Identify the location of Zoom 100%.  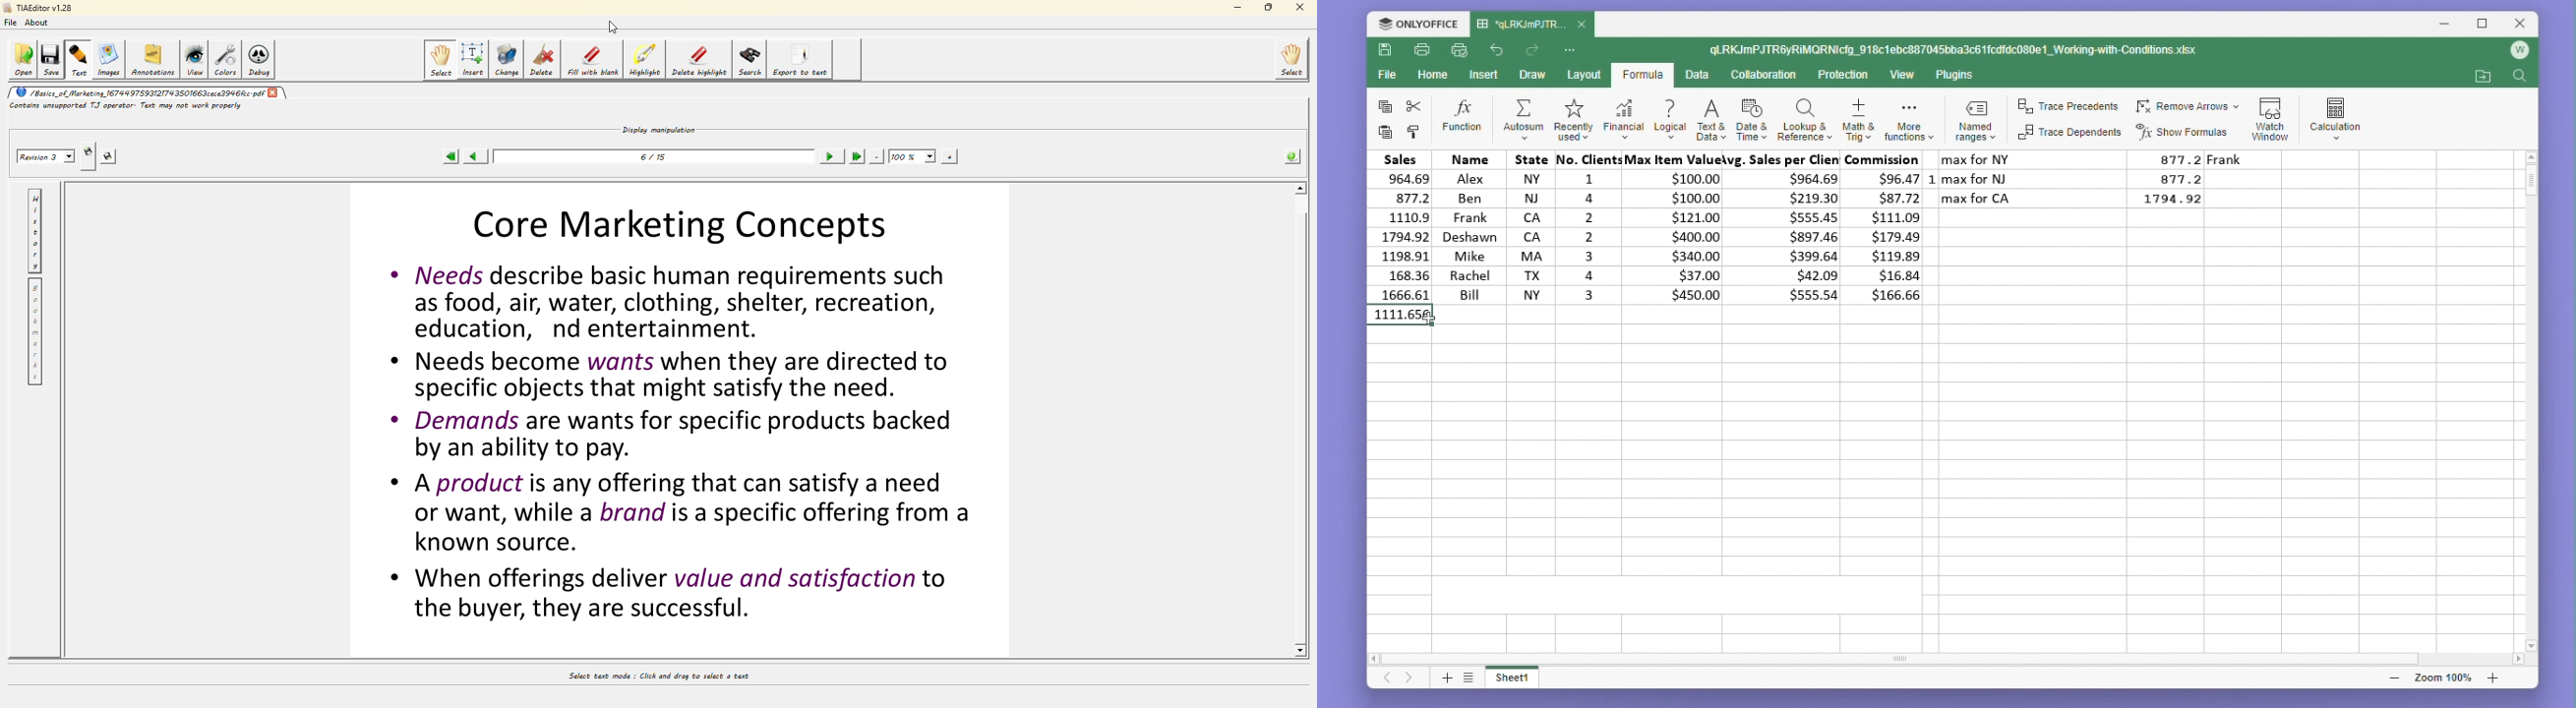
(2448, 678).